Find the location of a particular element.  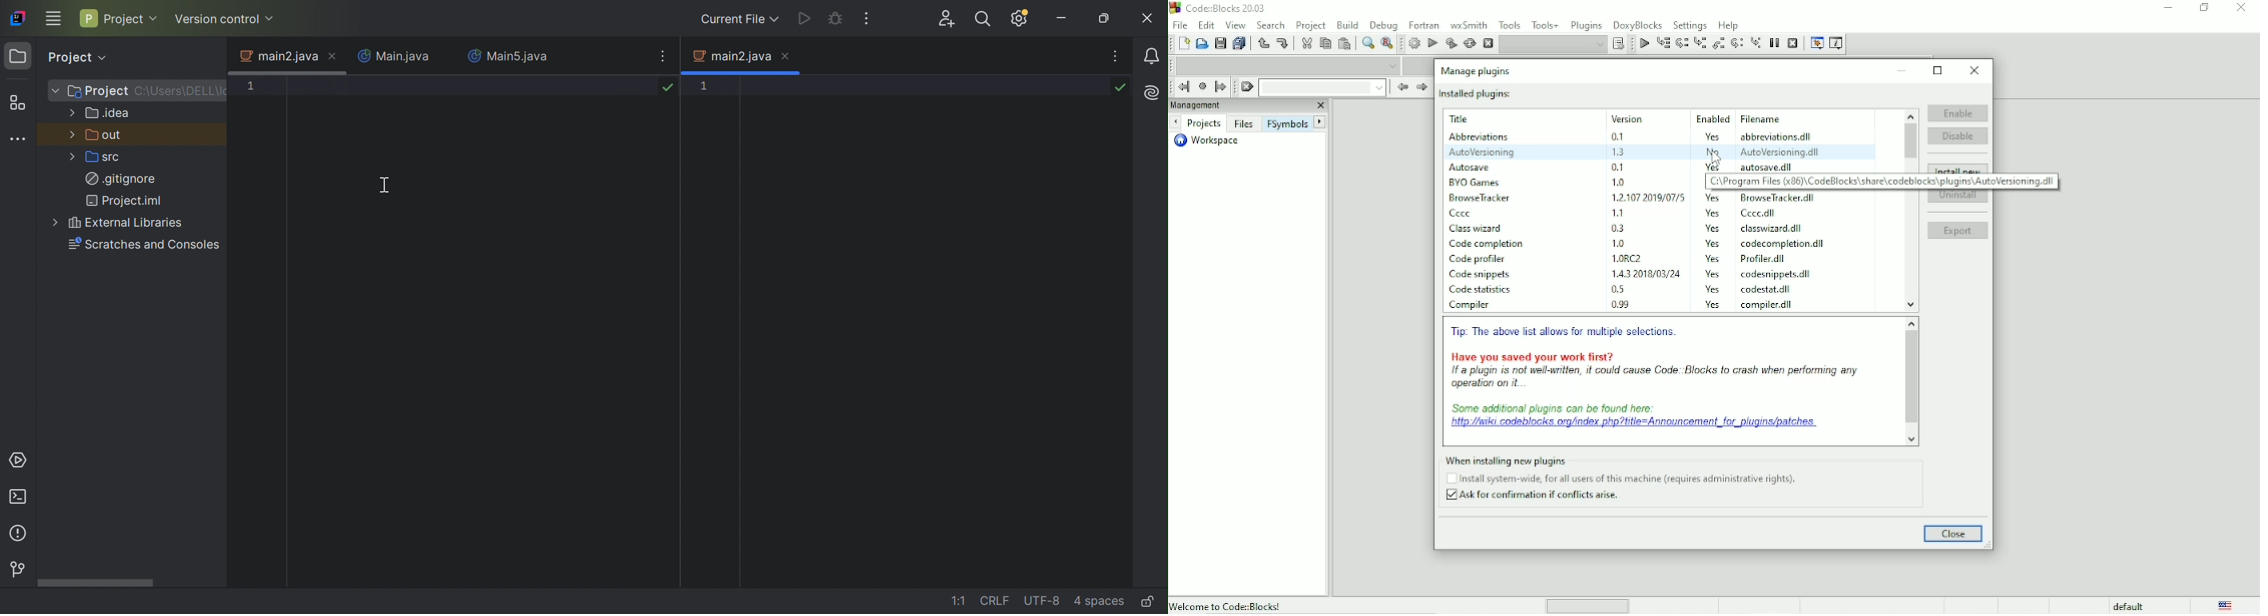

Jump back is located at coordinates (1184, 86).